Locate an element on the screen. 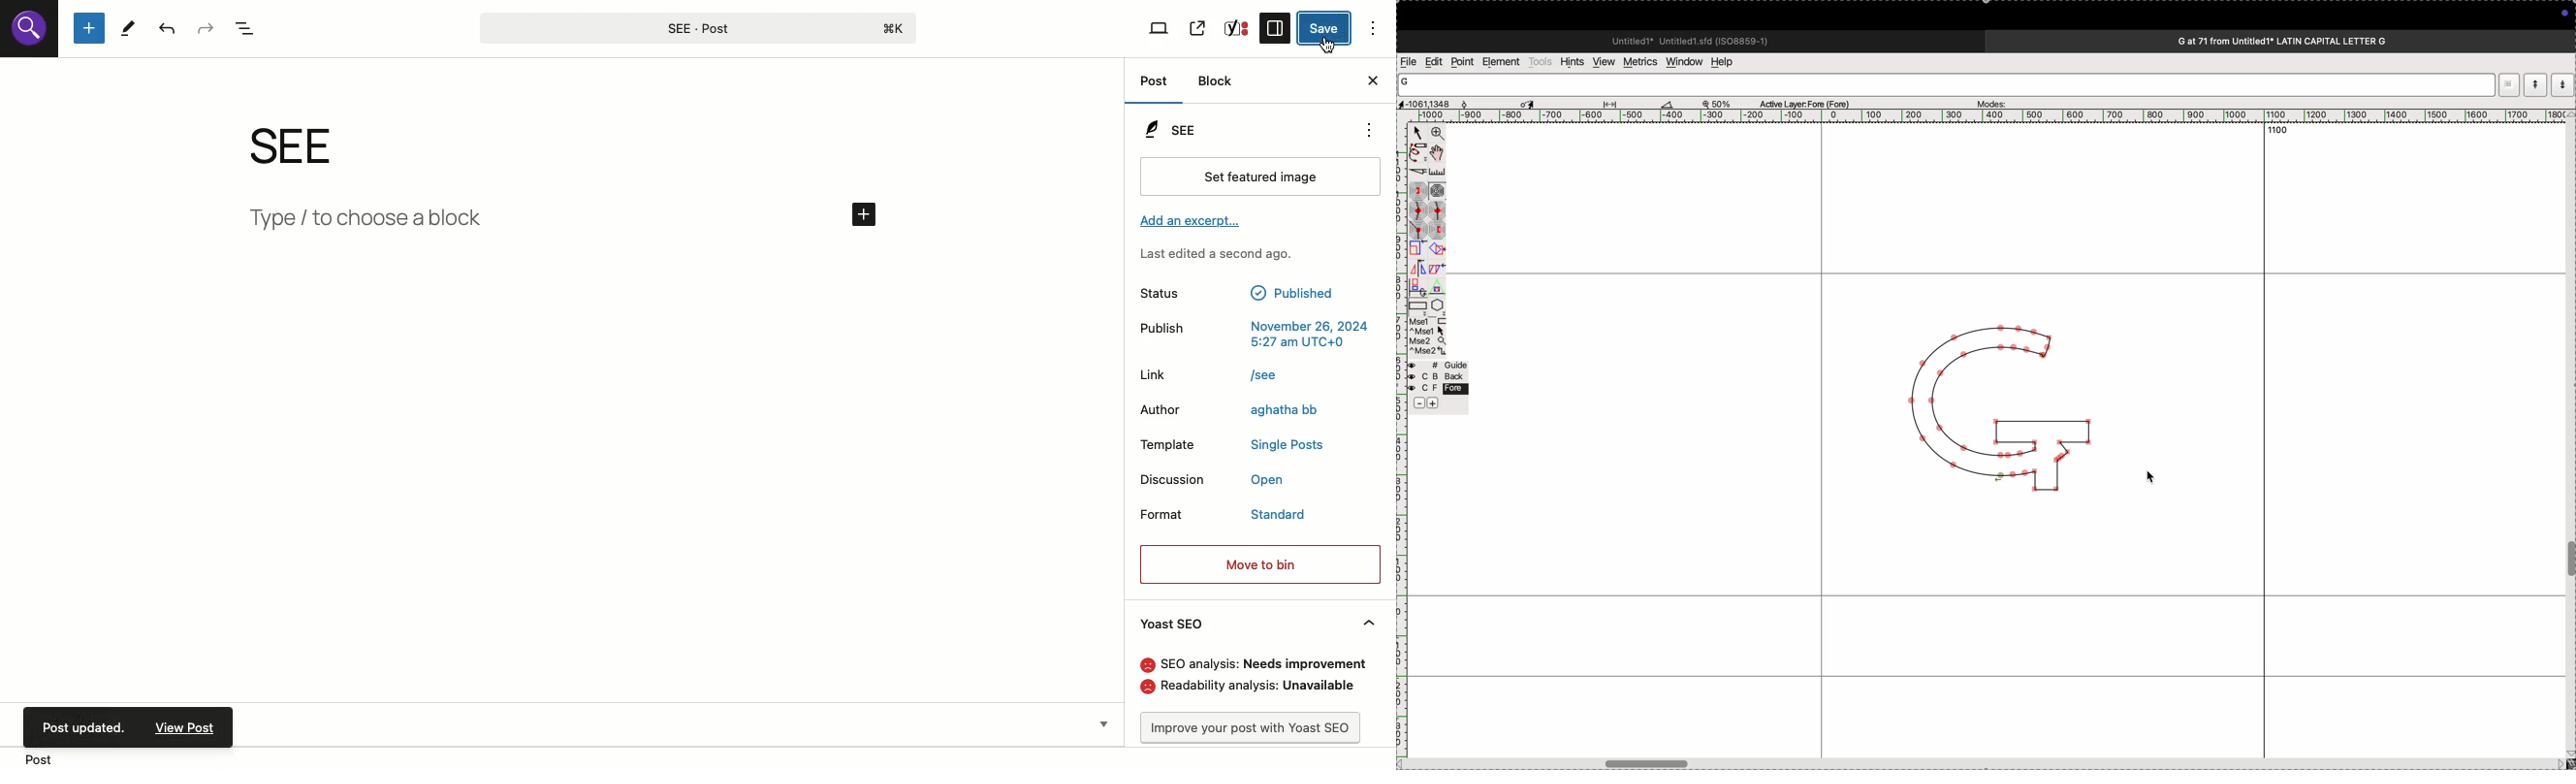  SEO analysis: needs improvement is located at coordinates (1252, 663).